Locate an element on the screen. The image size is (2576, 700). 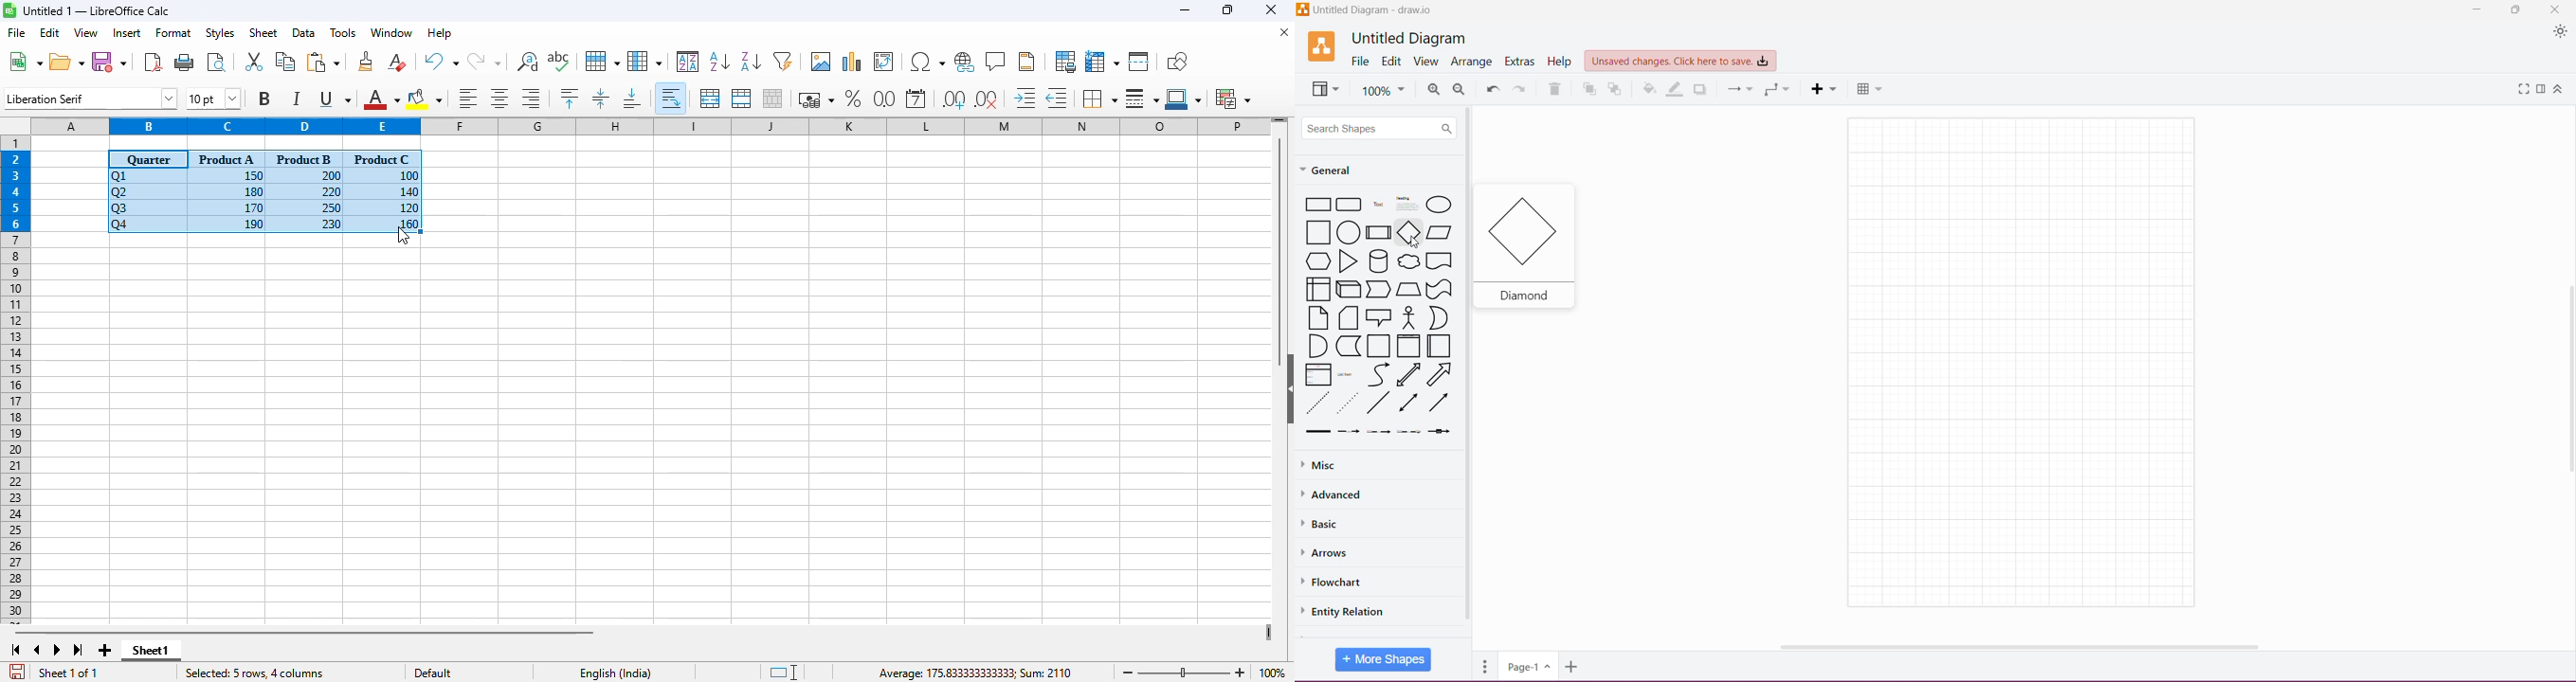
define print area is located at coordinates (1065, 62).